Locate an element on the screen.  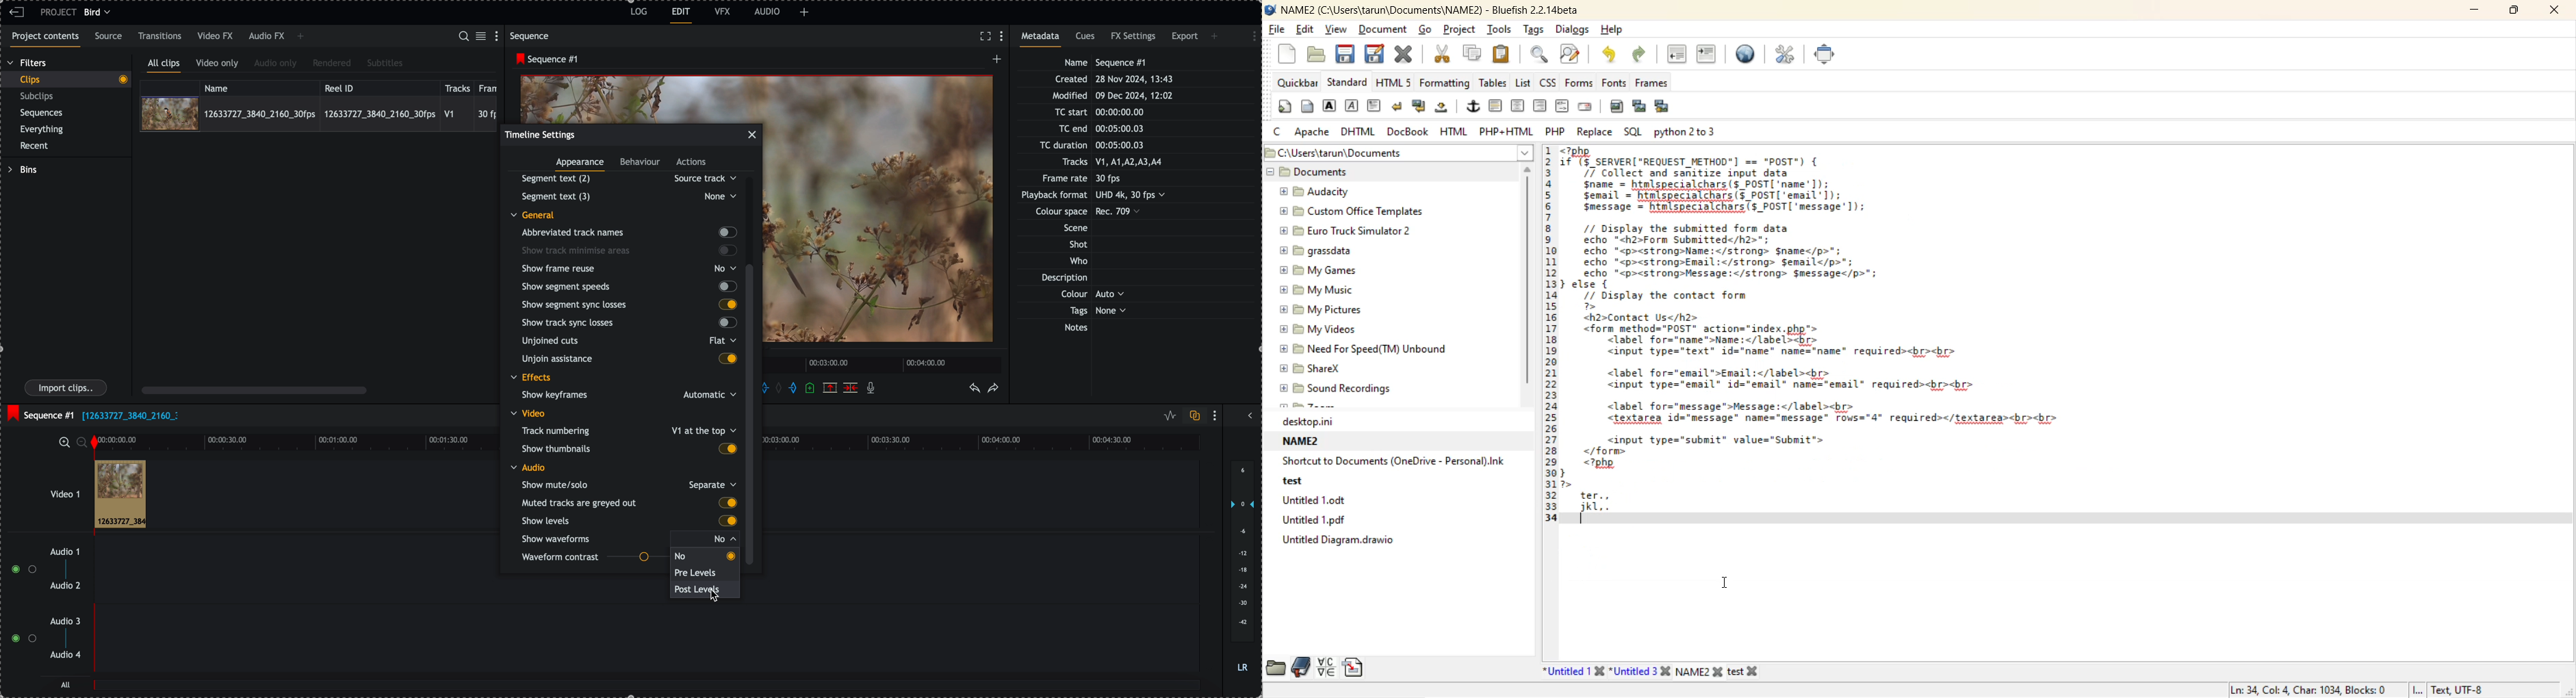
metadata is located at coordinates (1044, 39).